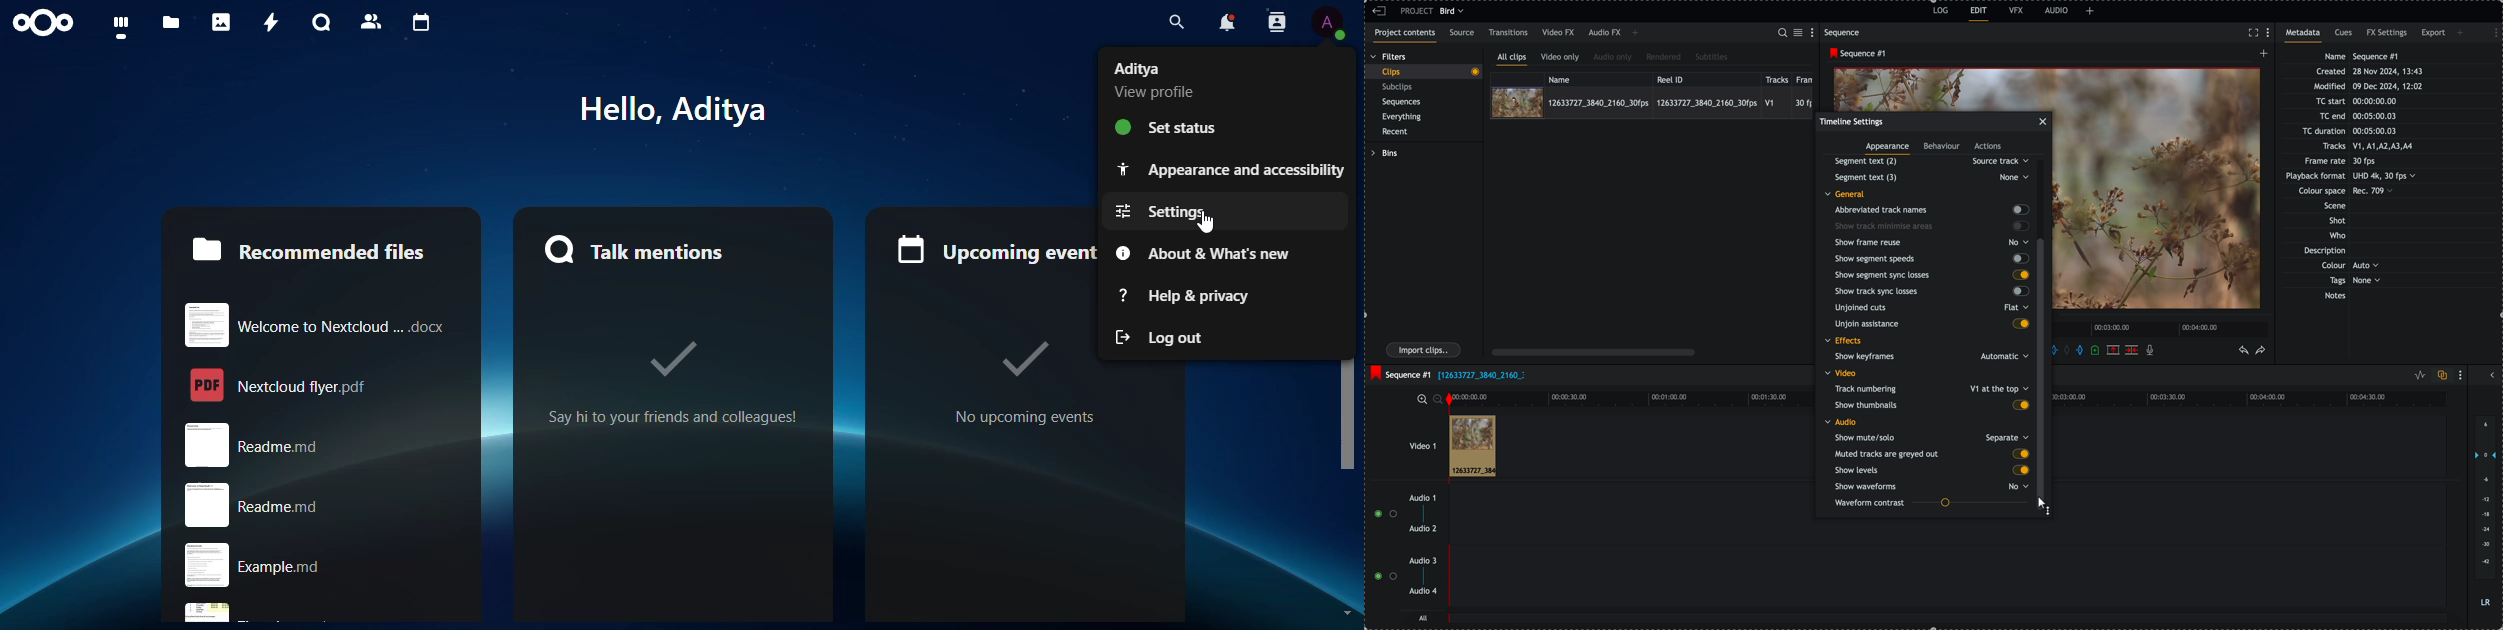 Image resolution: width=2520 pixels, height=644 pixels. Describe the element at coordinates (1422, 591) in the screenshot. I see `audio 4` at that location.